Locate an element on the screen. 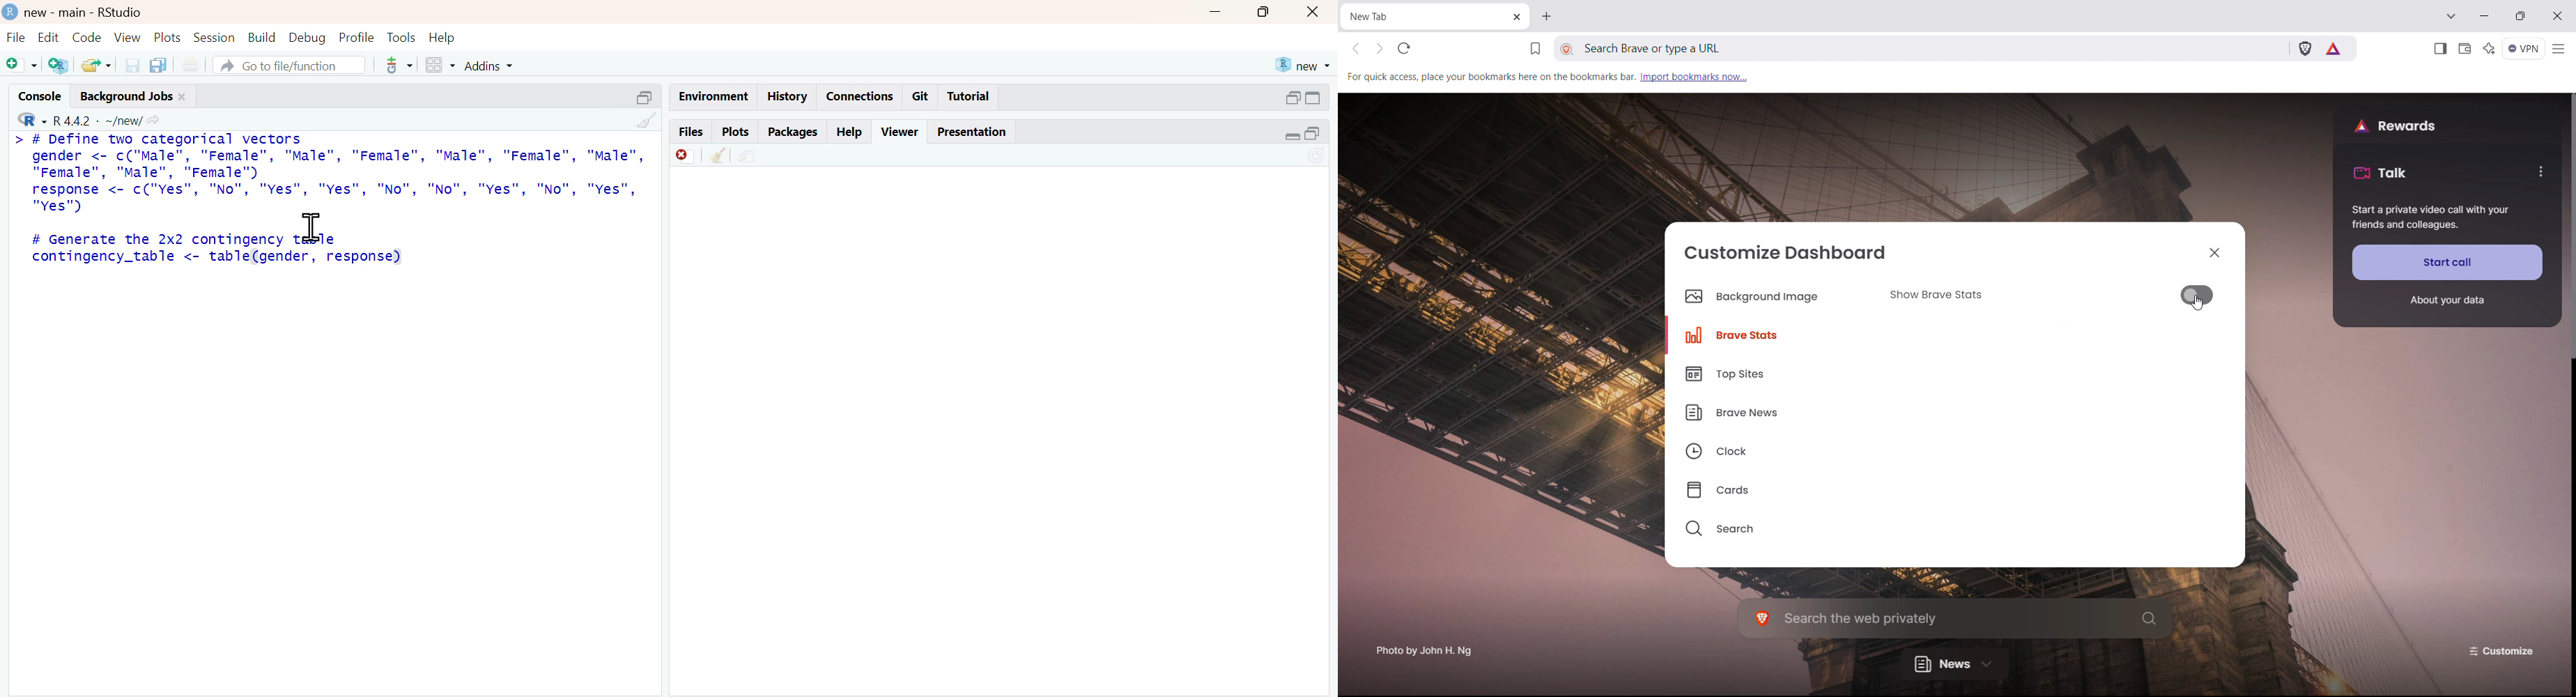 The height and width of the screenshot is (700, 2576). view is located at coordinates (128, 37).